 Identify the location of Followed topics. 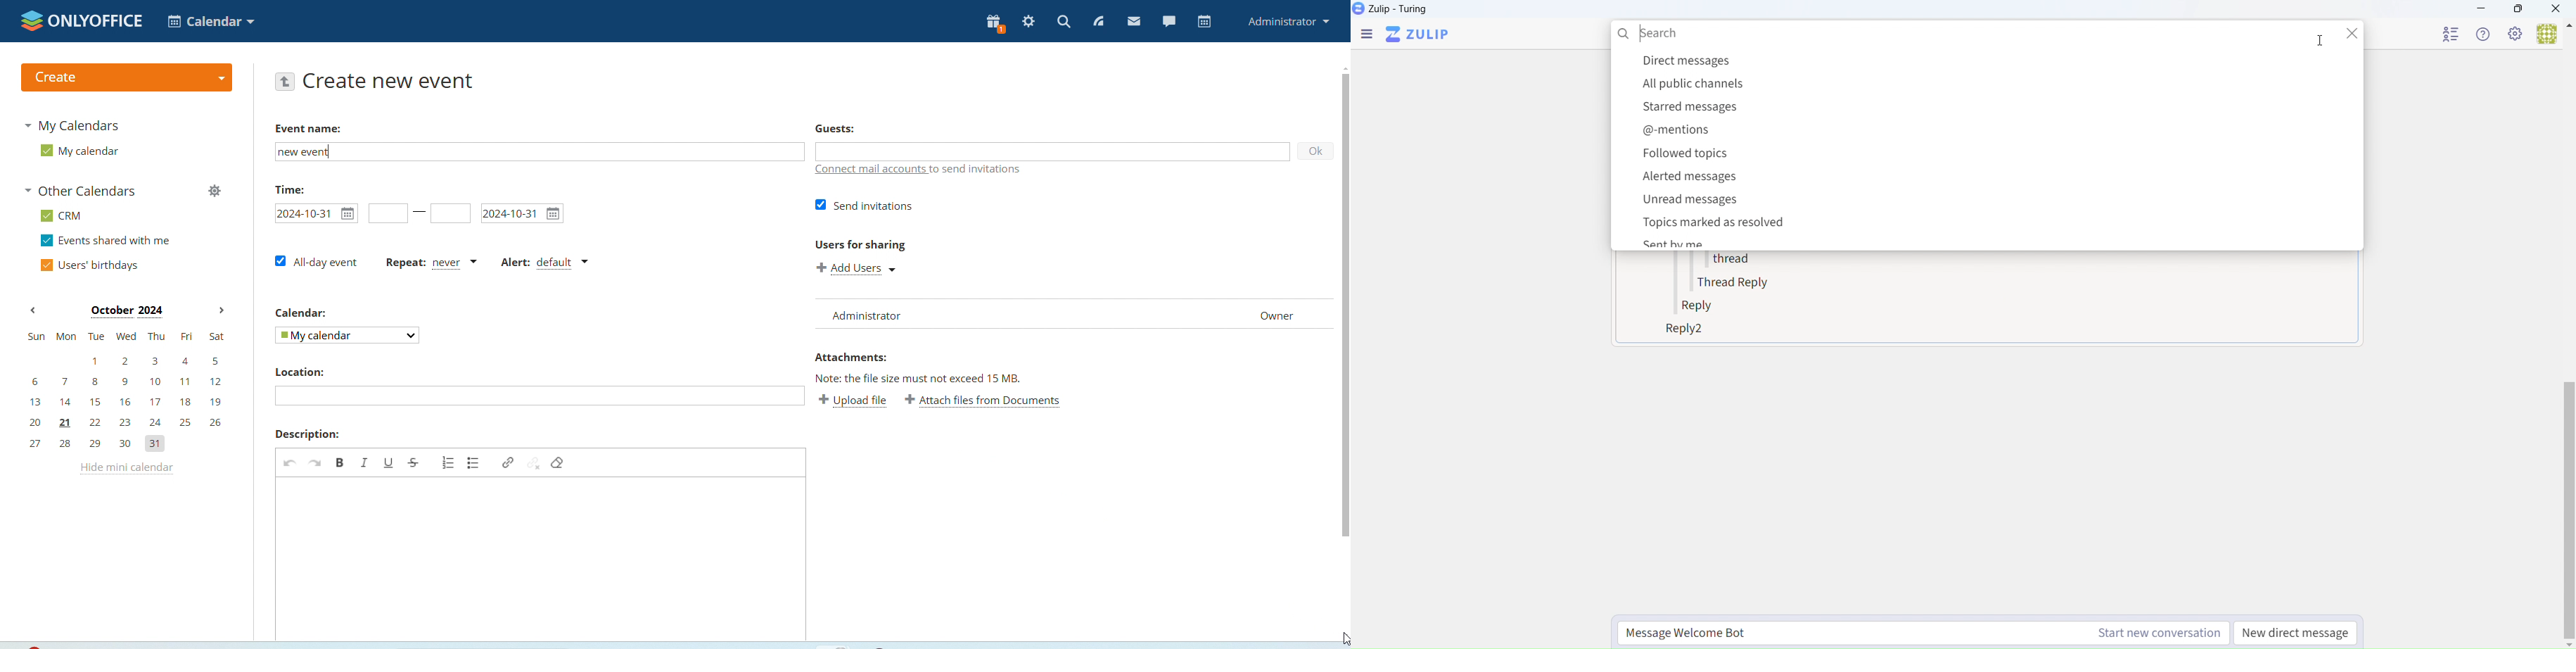
(1687, 157).